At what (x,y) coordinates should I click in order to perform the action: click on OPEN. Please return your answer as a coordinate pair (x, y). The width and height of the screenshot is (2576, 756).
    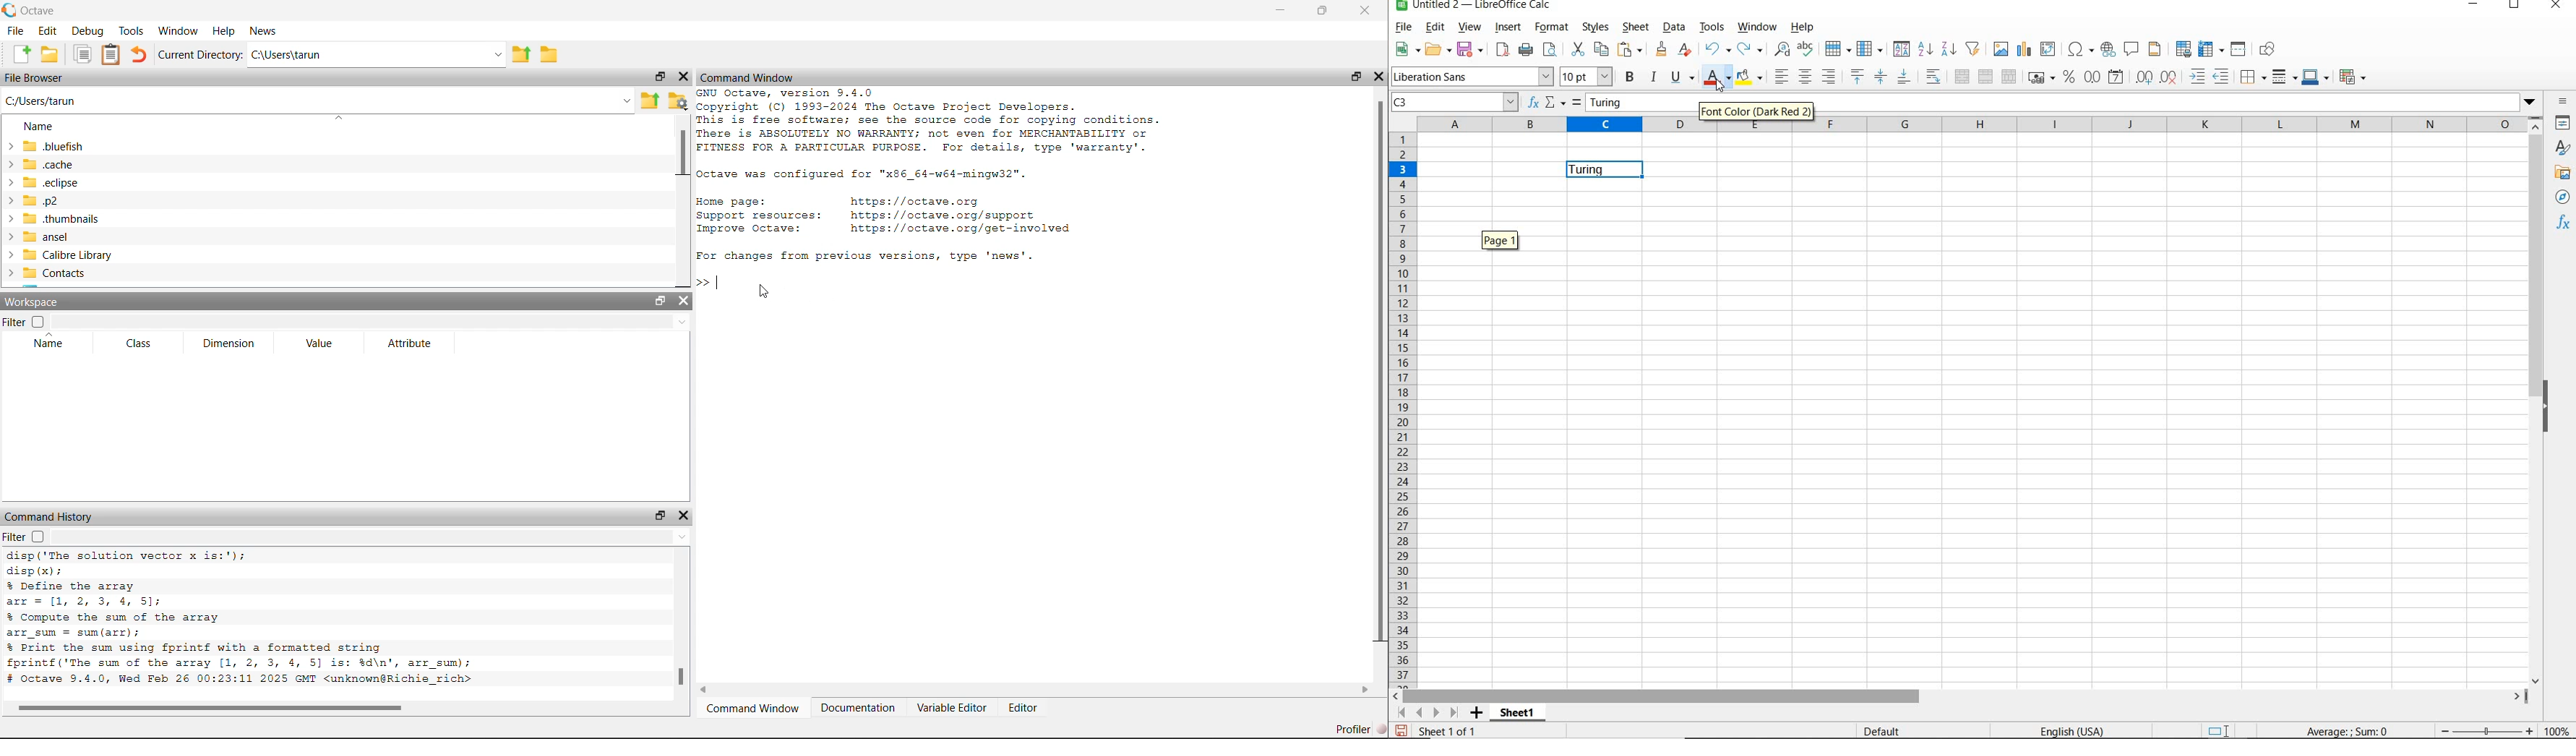
    Looking at the image, I should click on (1437, 49).